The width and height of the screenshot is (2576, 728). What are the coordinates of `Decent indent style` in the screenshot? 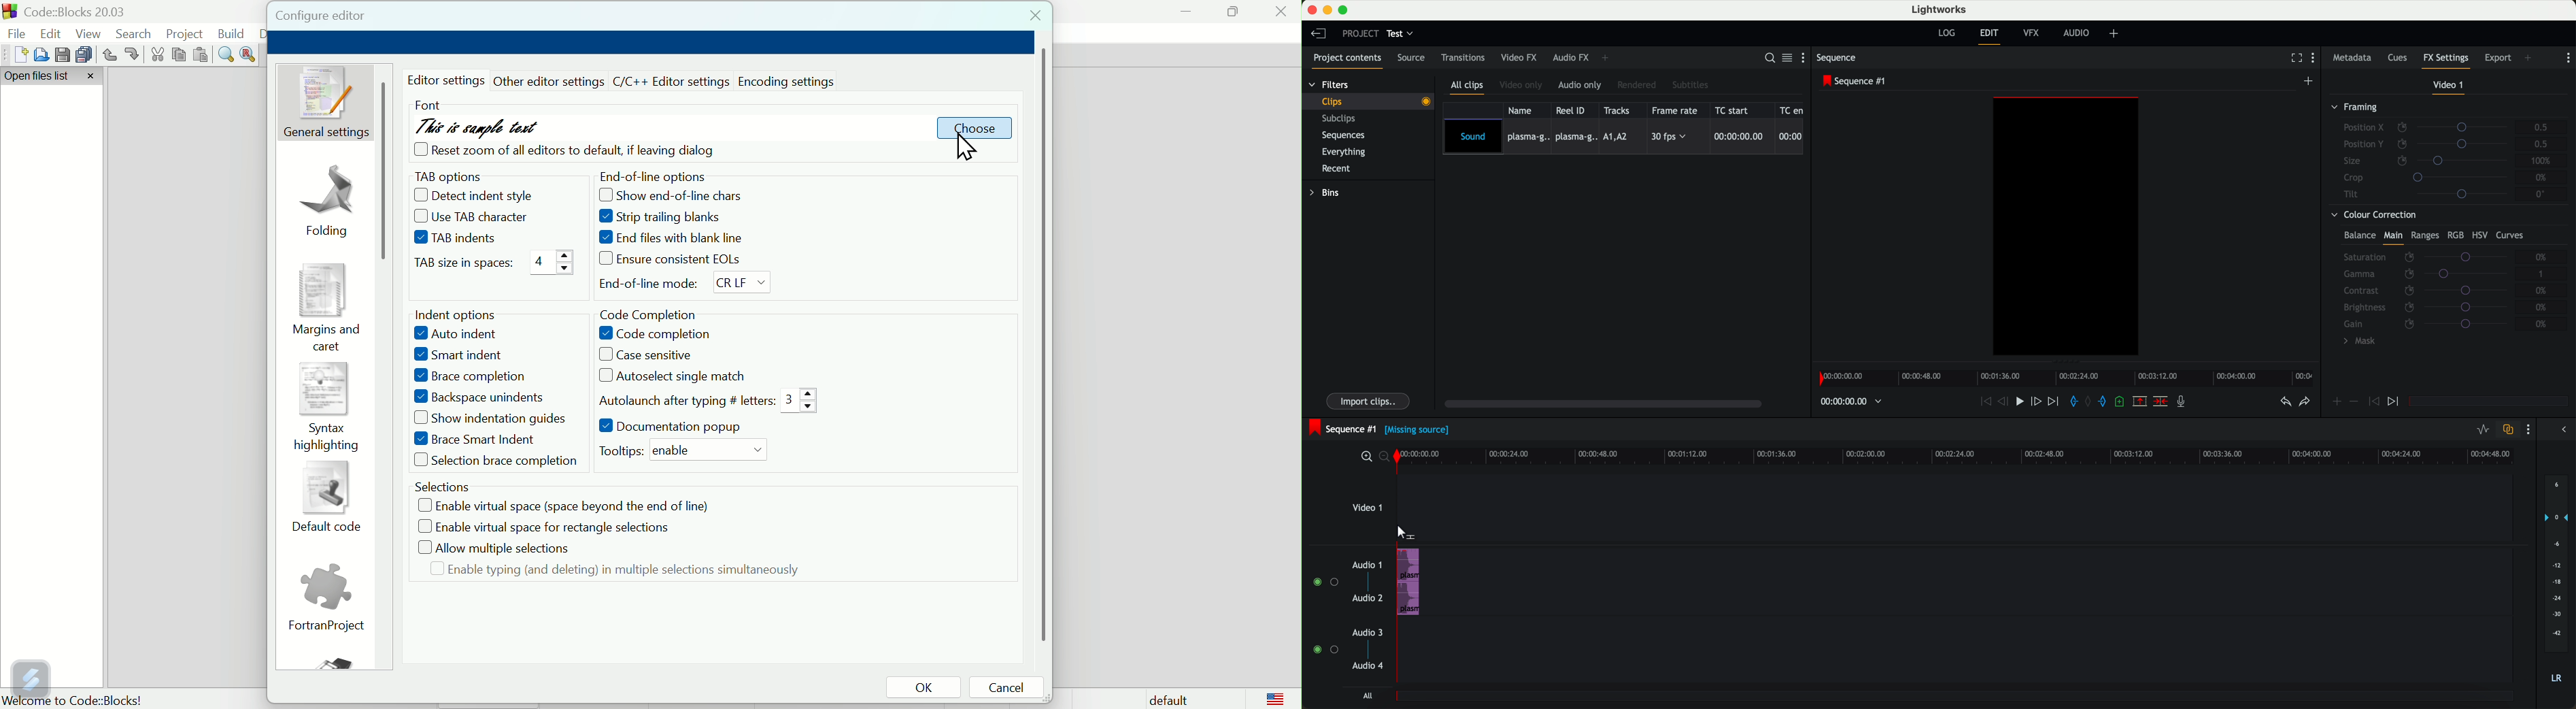 It's located at (469, 192).